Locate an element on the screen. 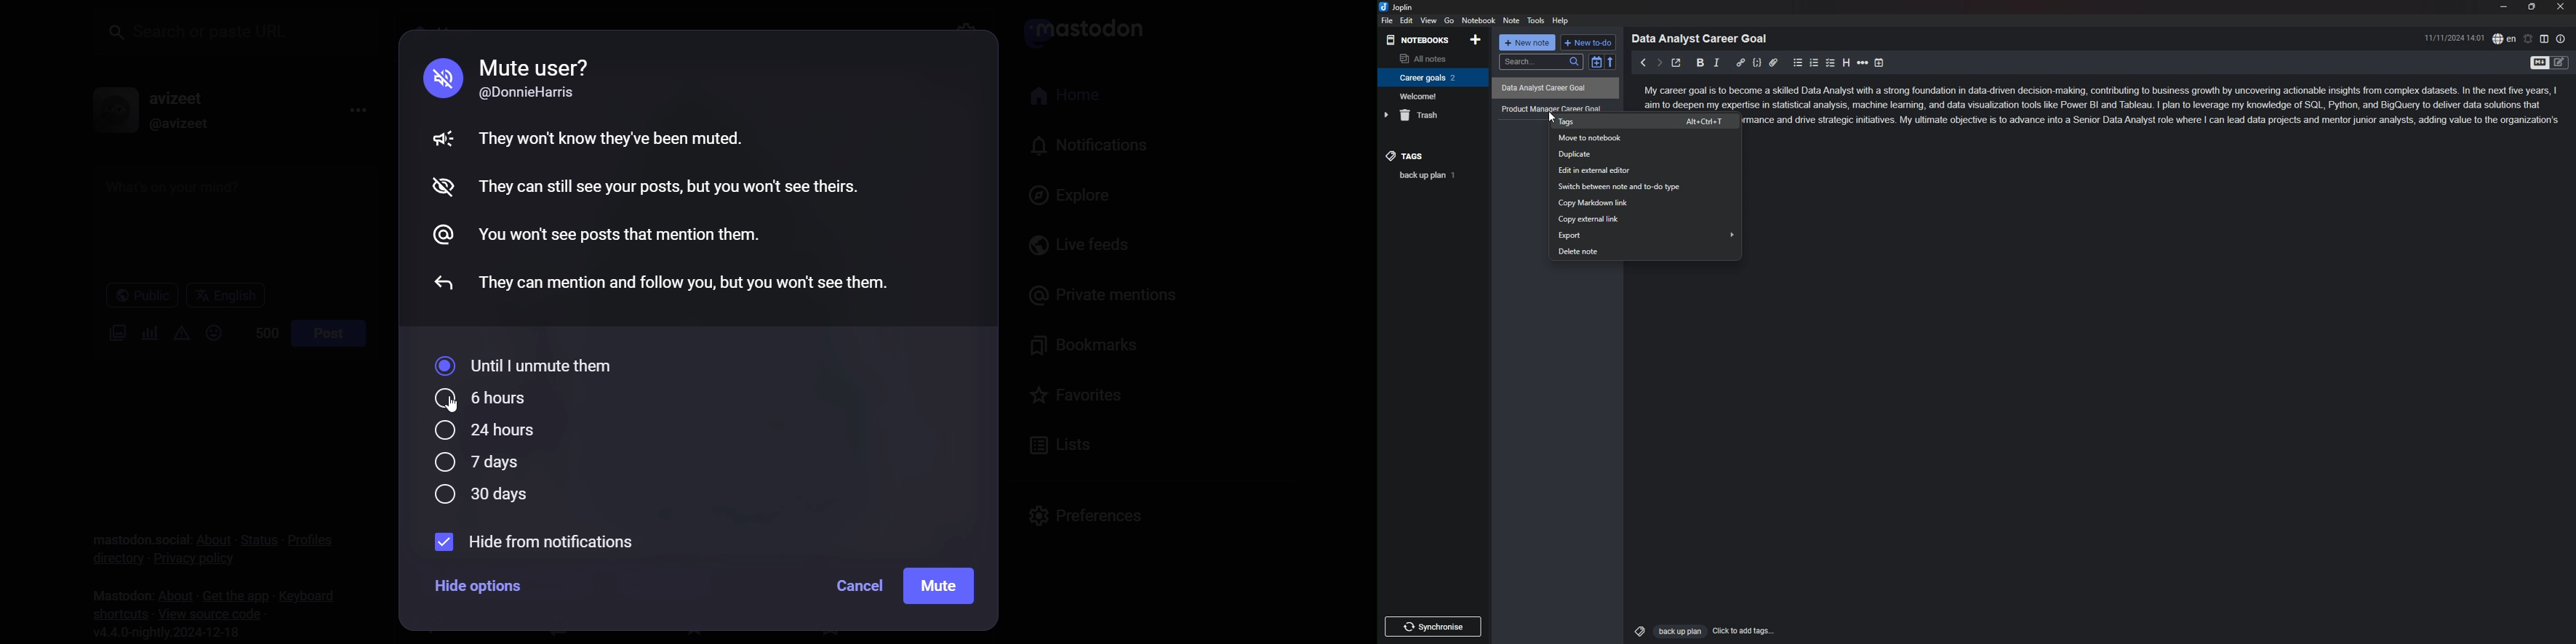 Image resolution: width=2576 pixels, height=644 pixels. 6 hours is located at coordinates (486, 398).